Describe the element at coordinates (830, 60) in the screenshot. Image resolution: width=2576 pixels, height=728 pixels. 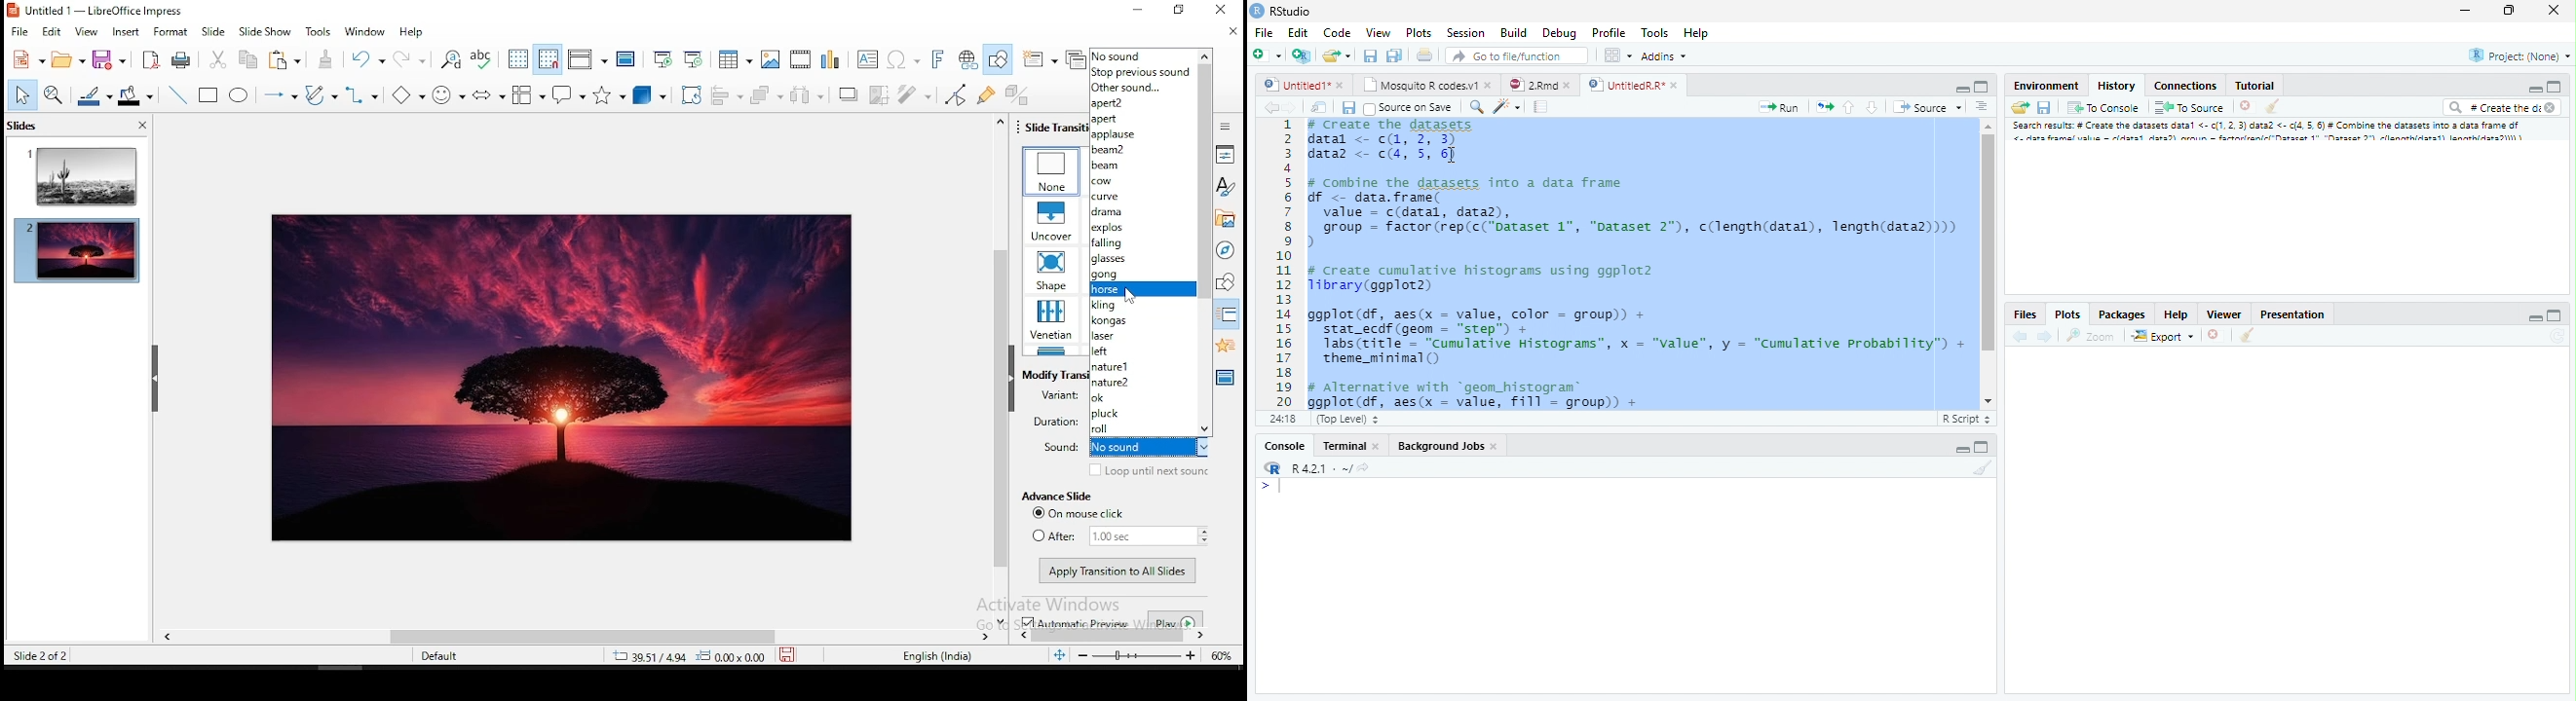
I see `charts` at that location.